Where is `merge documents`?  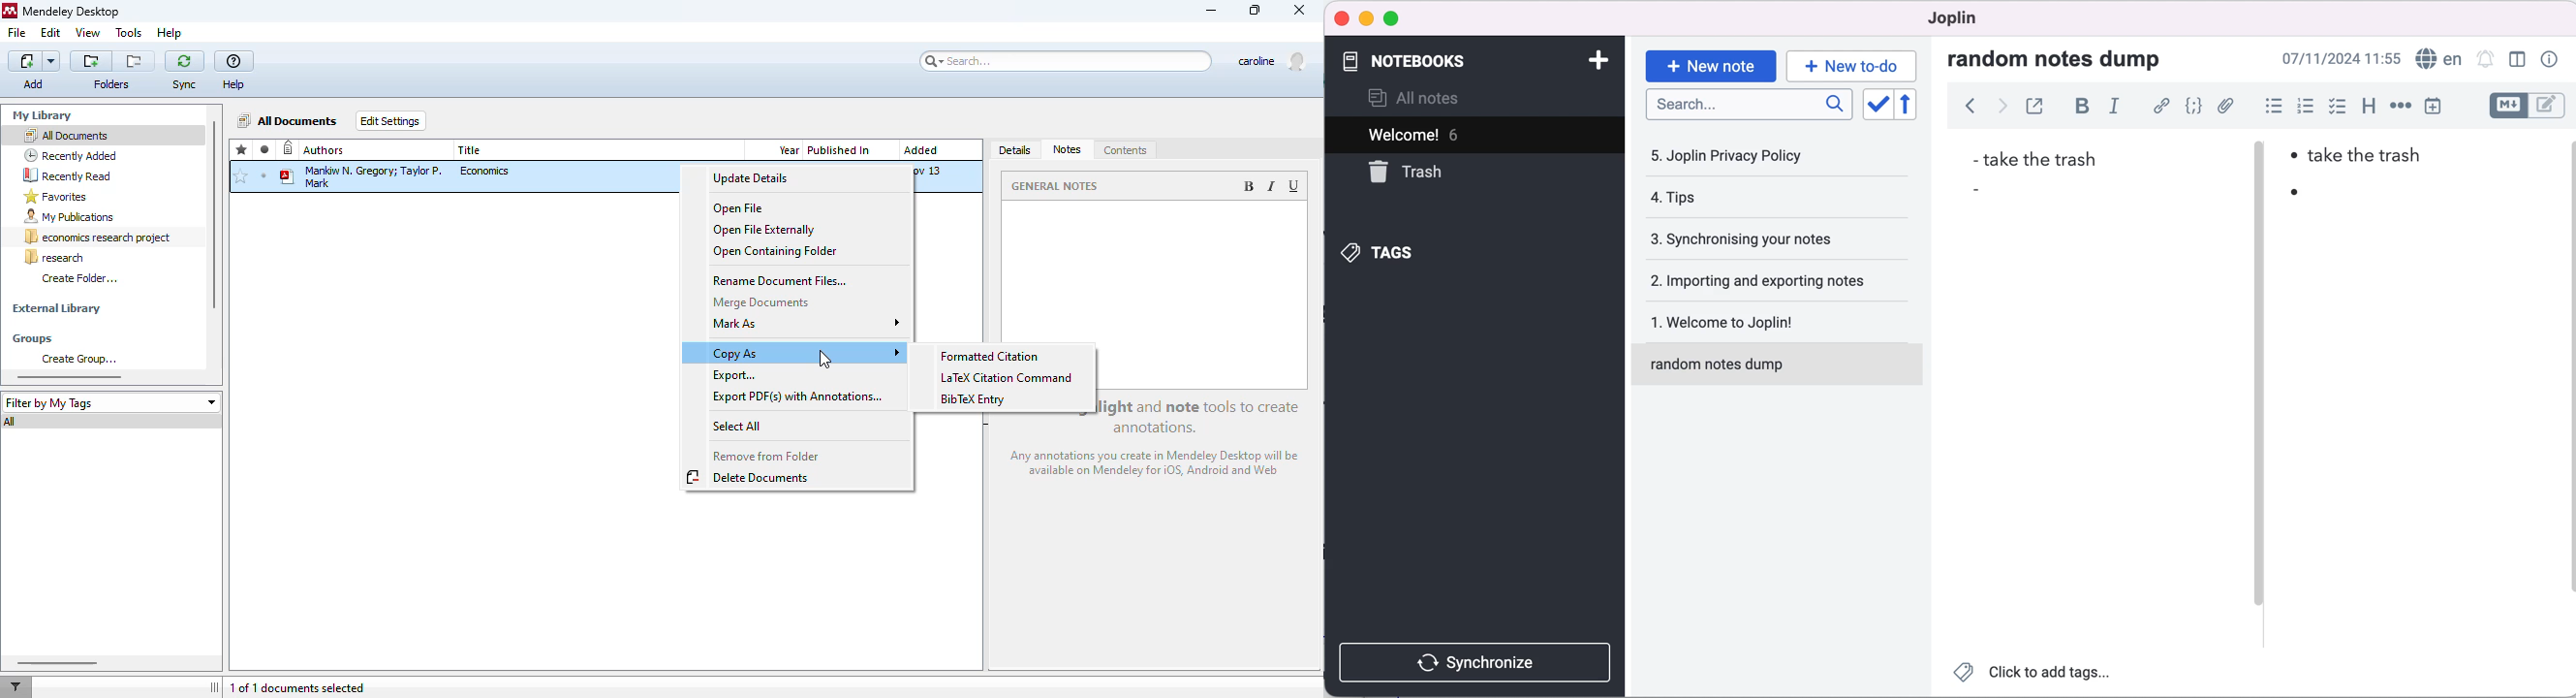
merge documents is located at coordinates (760, 302).